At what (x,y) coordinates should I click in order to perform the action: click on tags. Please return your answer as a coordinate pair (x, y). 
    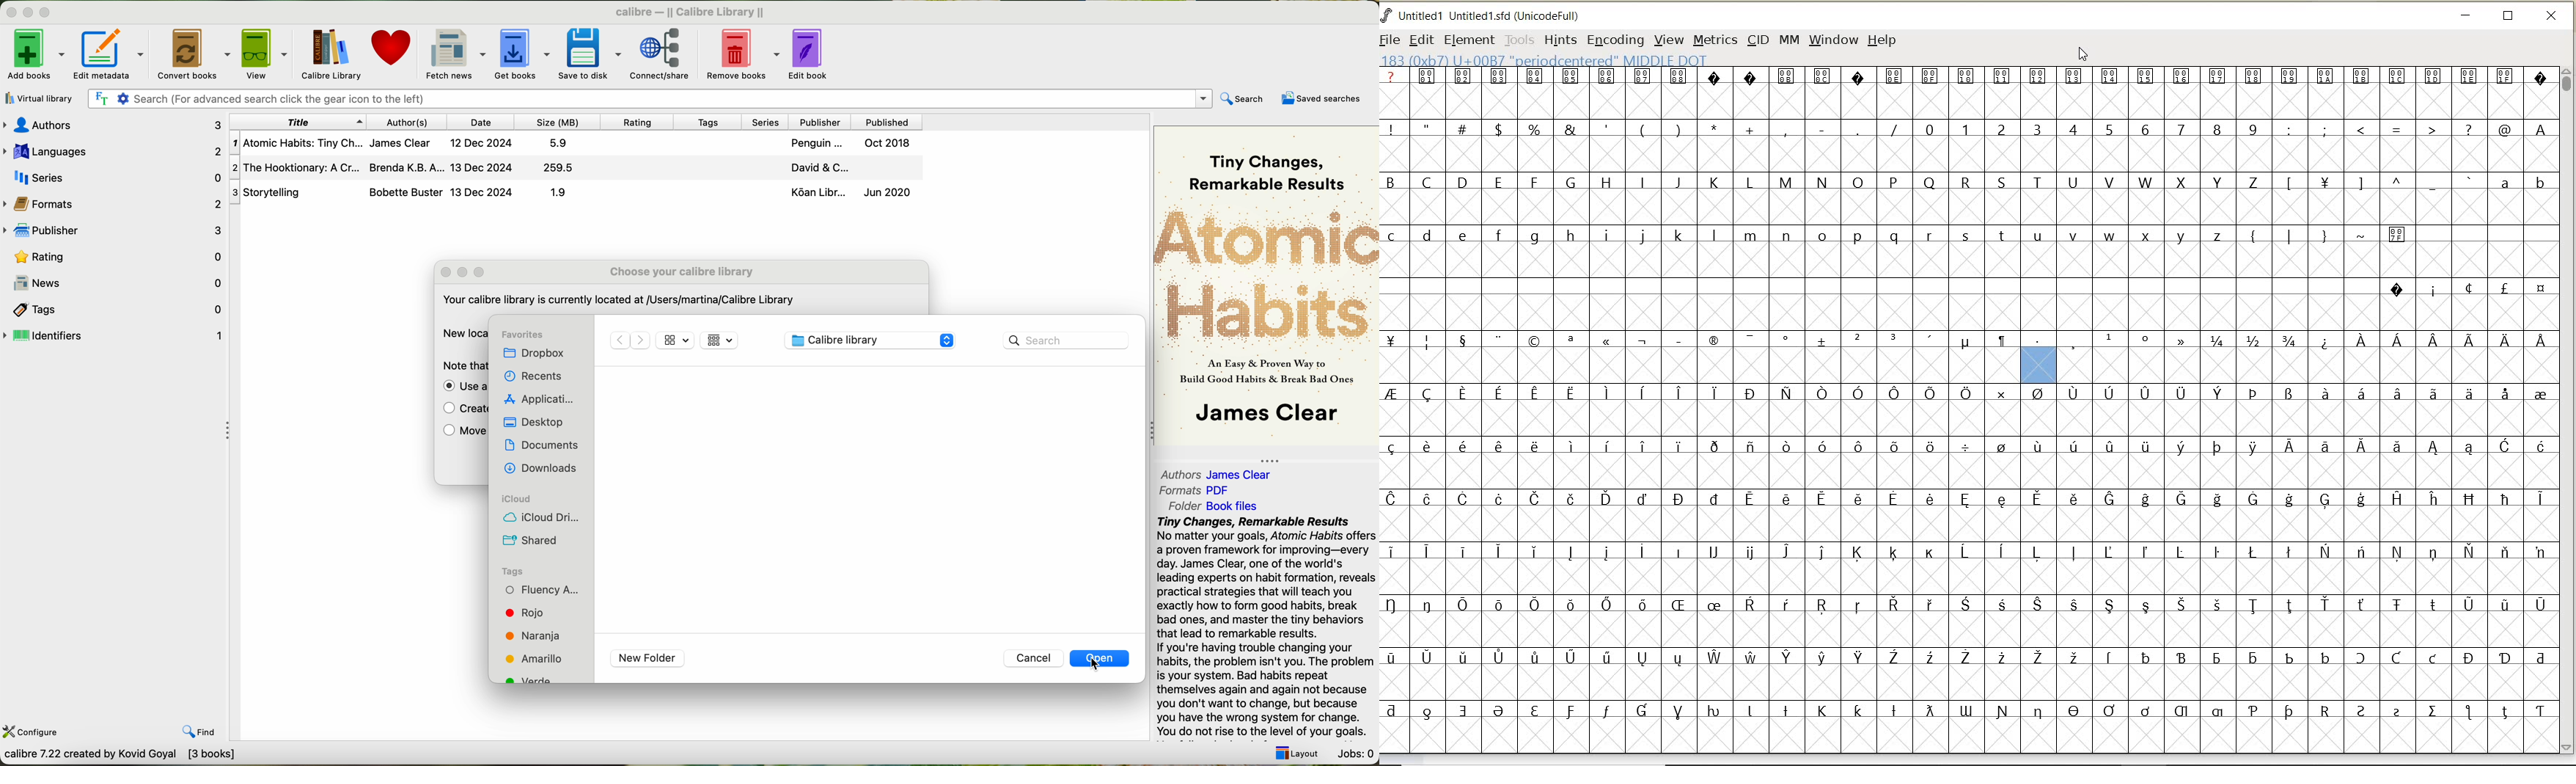
    Looking at the image, I should click on (712, 122).